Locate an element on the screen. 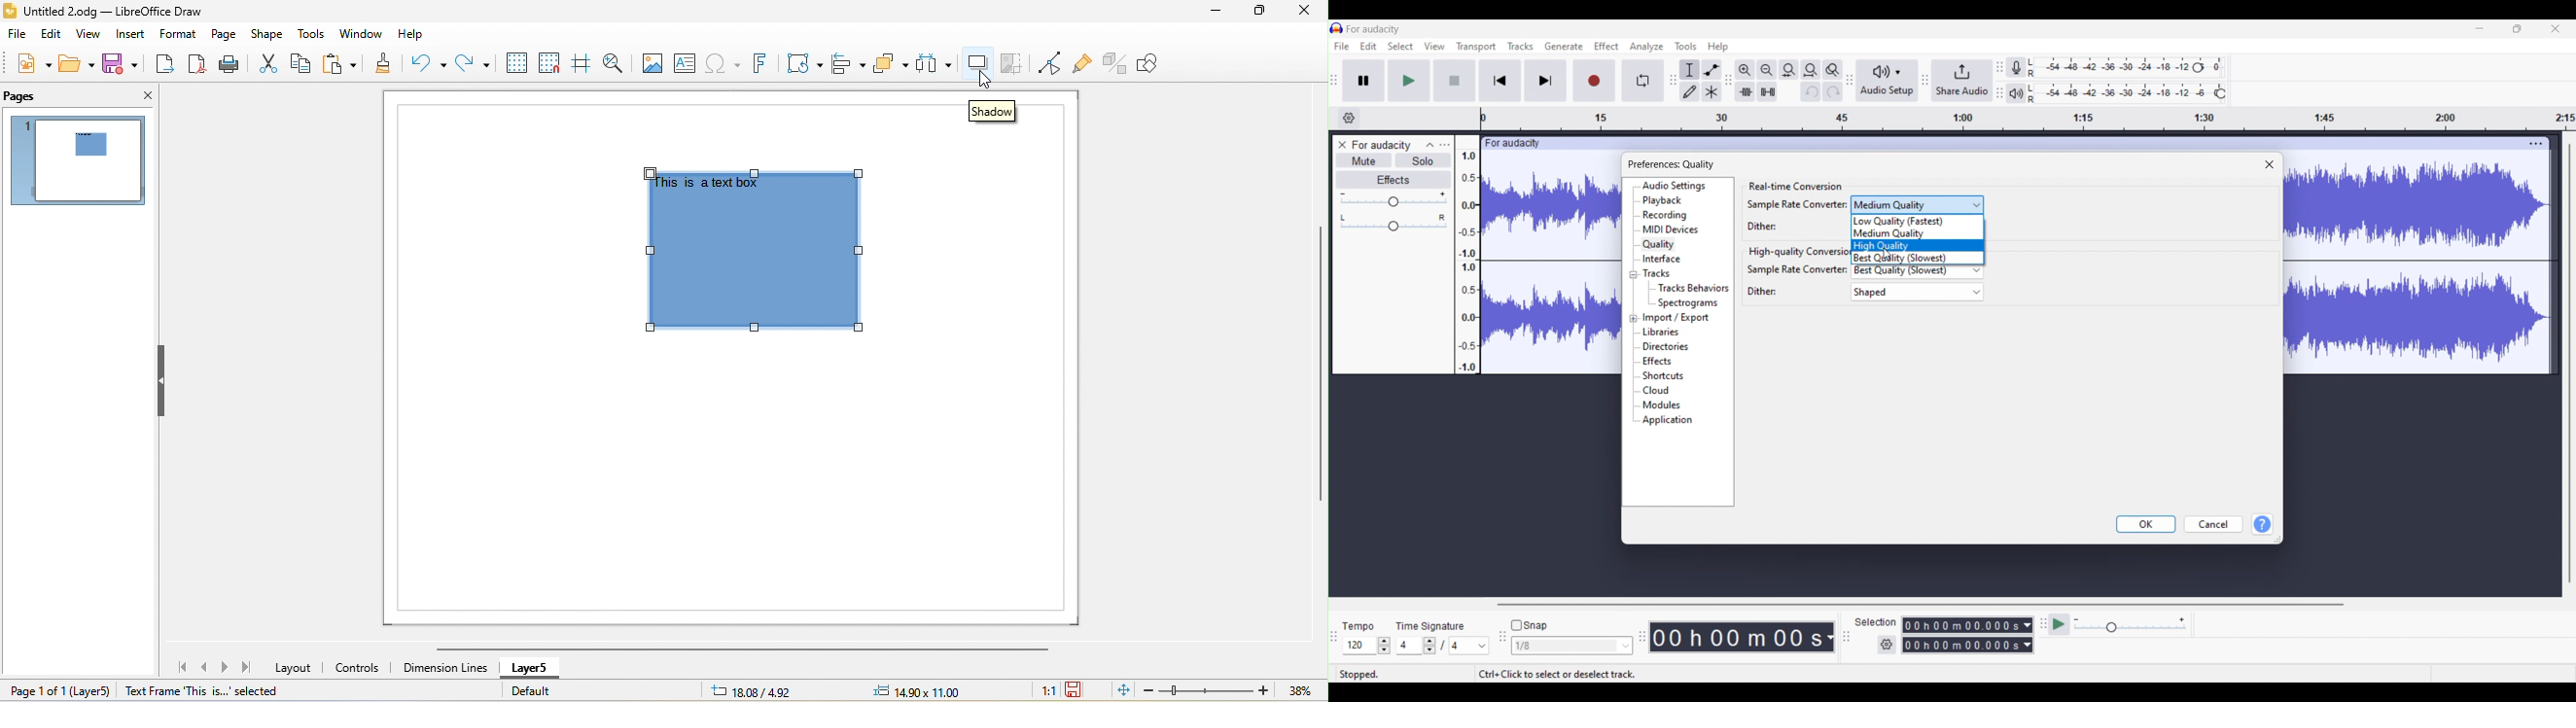 Image resolution: width=2576 pixels, height=728 pixels. Edit menu is located at coordinates (1368, 46).